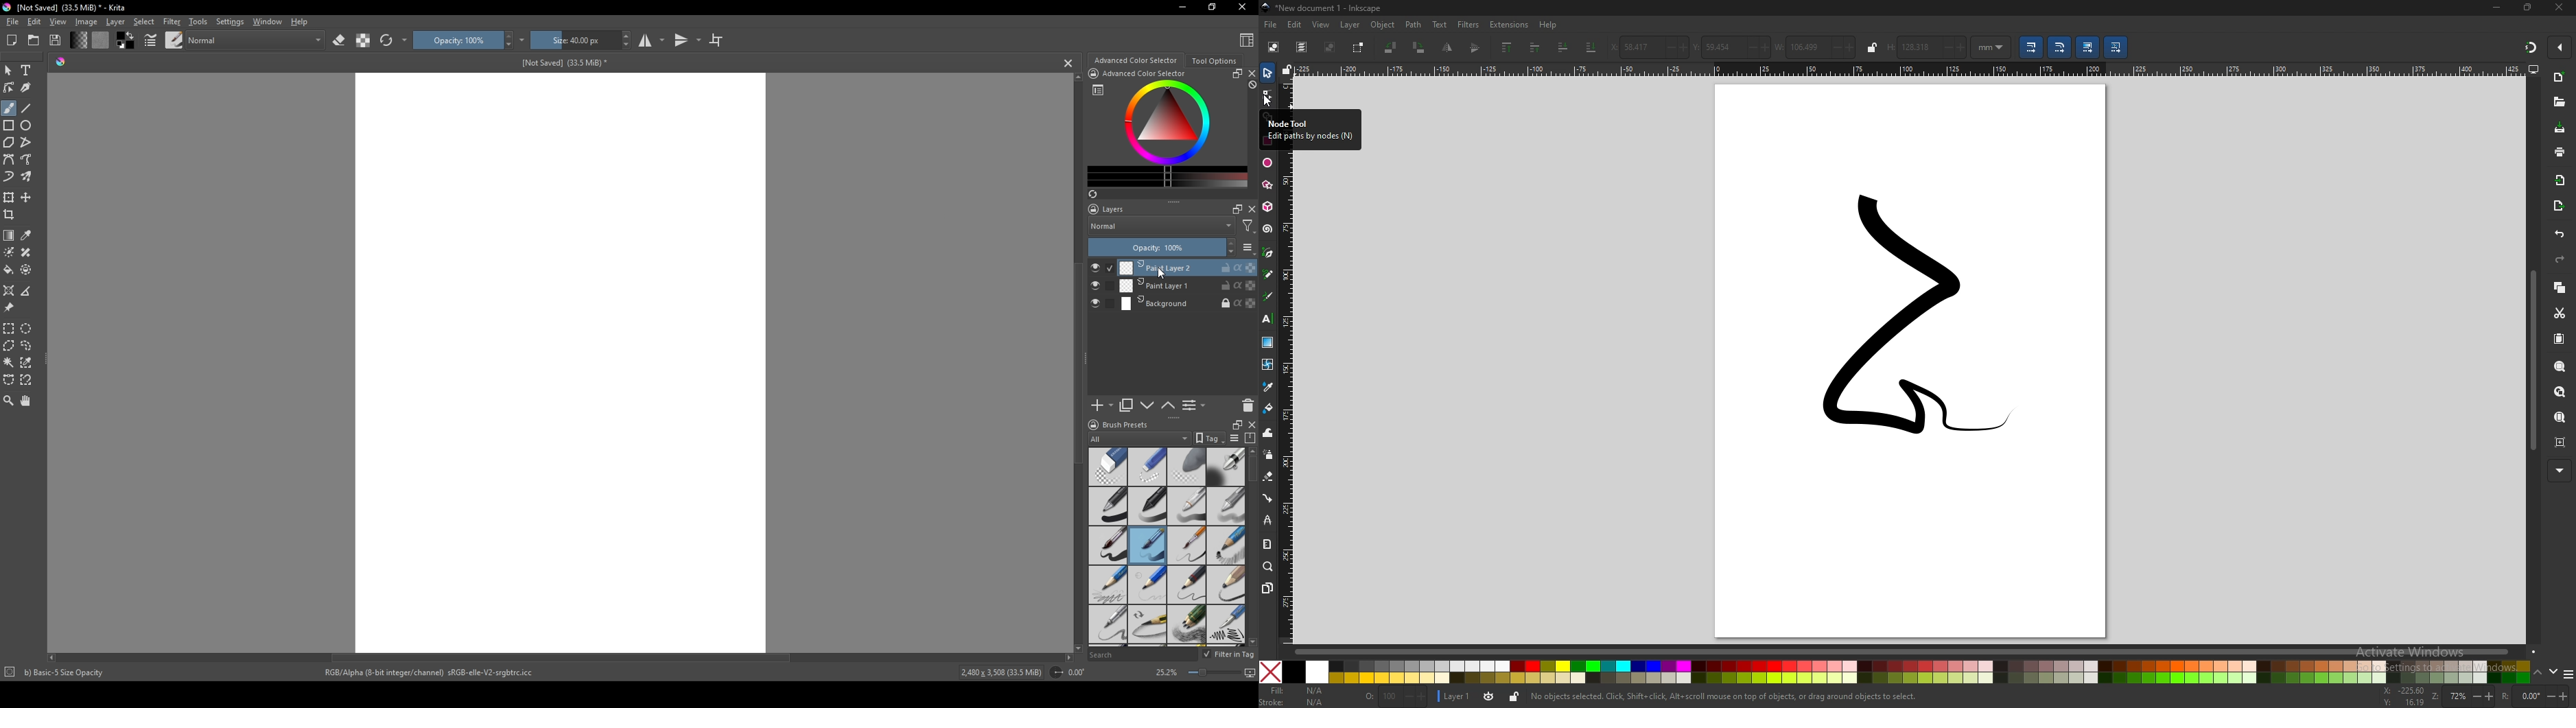  What do you see at coordinates (1107, 585) in the screenshot?
I see `pencil` at bounding box center [1107, 585].